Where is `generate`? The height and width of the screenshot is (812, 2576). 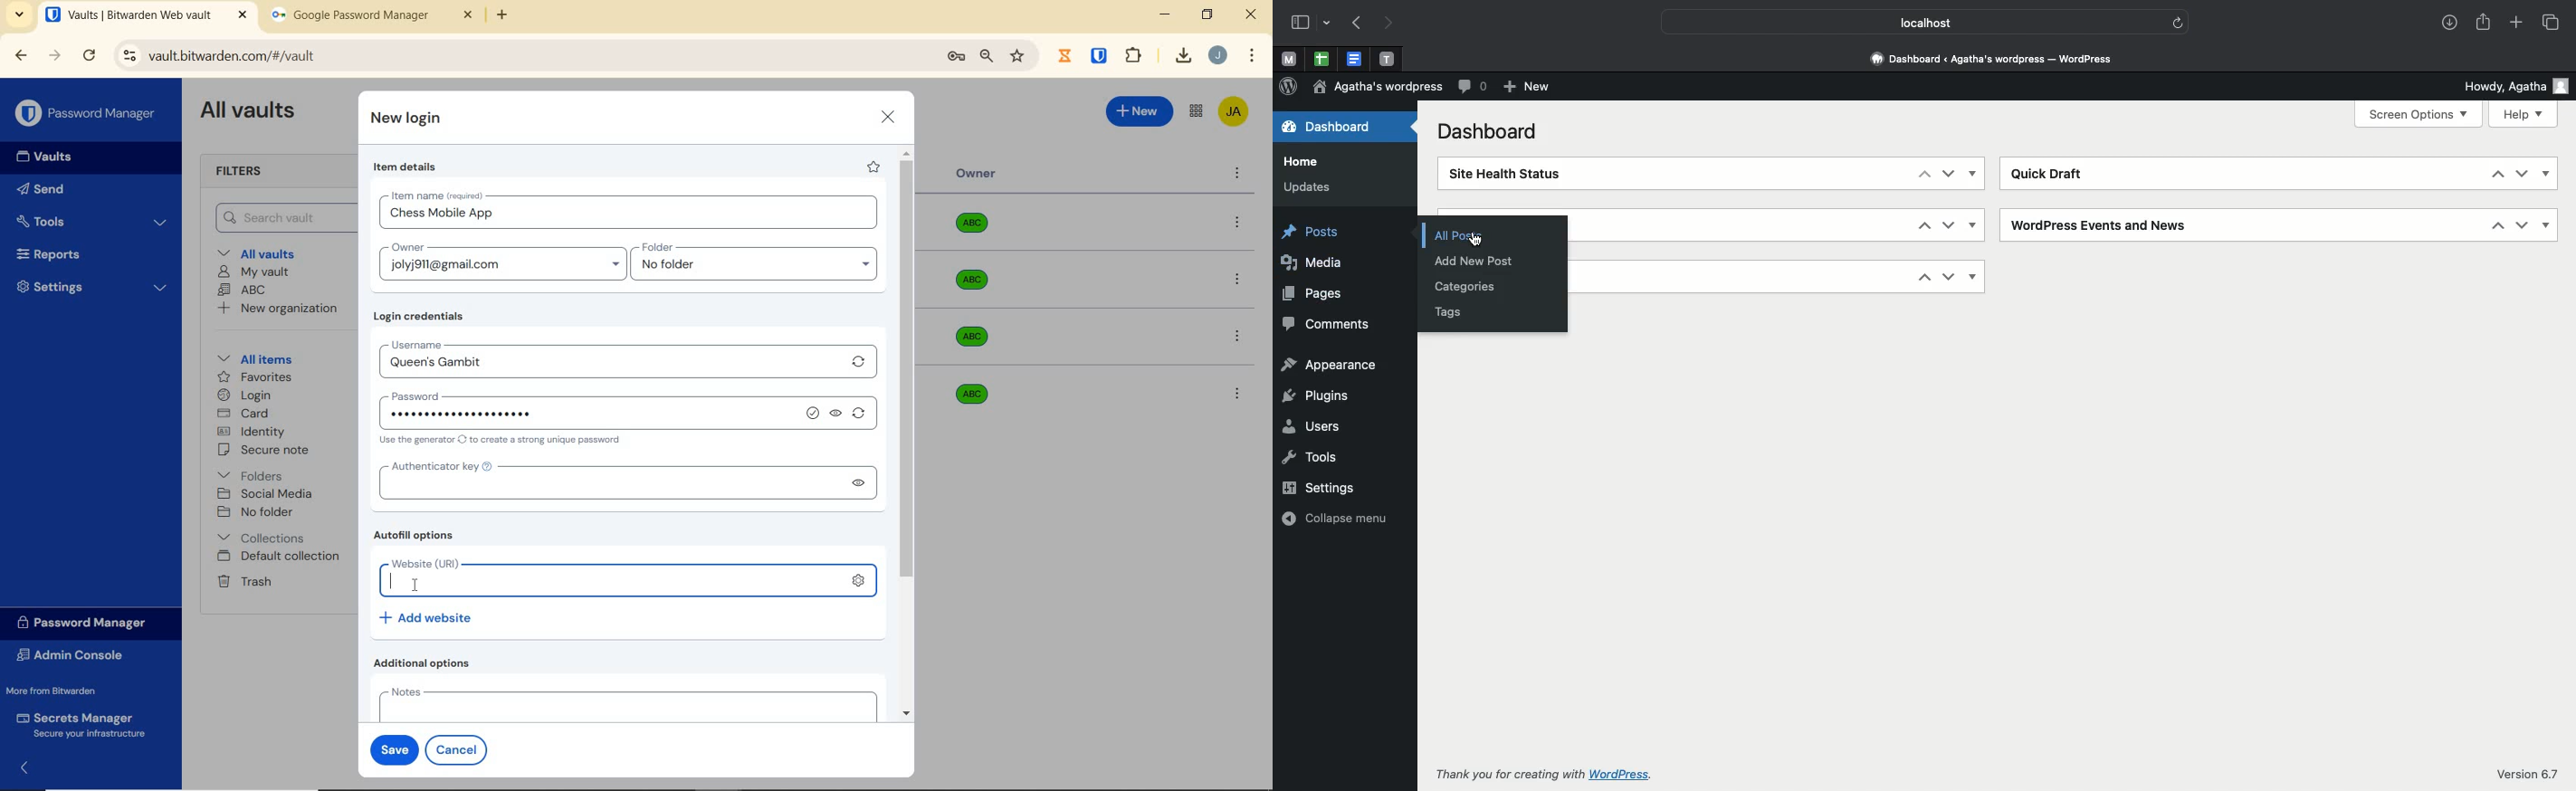 generate is located at coordinates (859, 361).